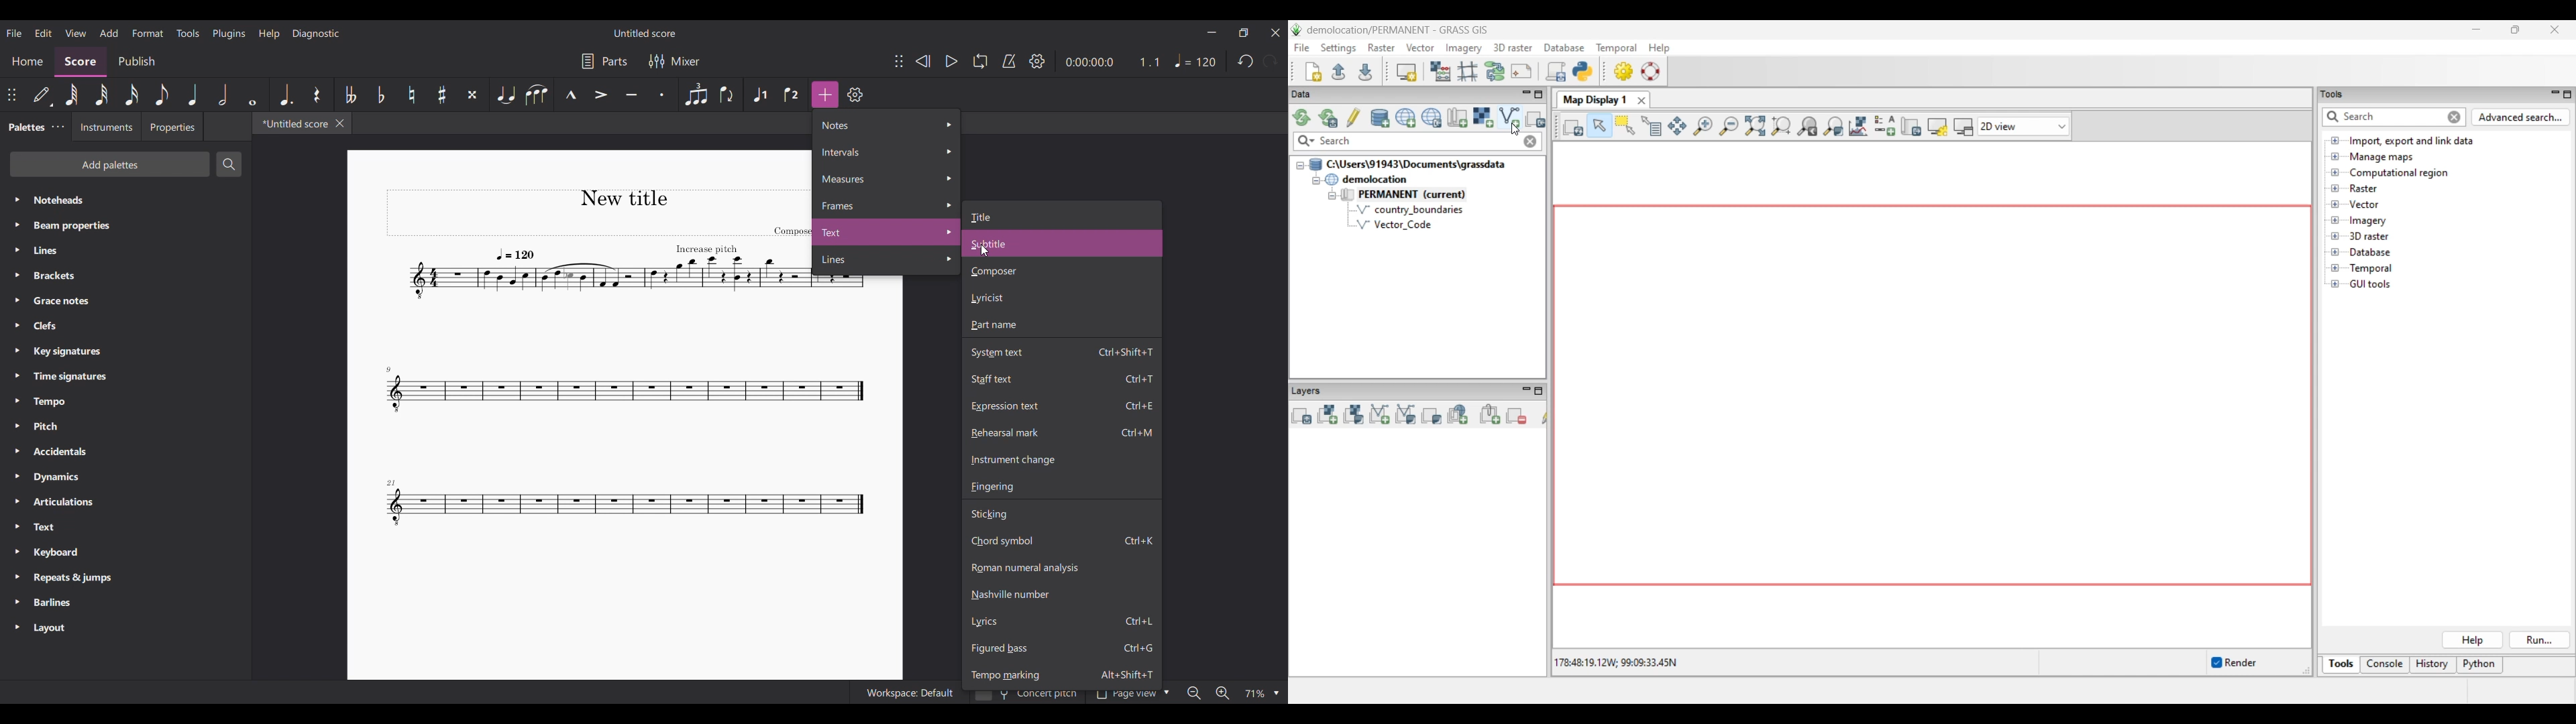  Describe the element at coordinates (645, 34) in the screenshot. I see `Untitled score` at that location.